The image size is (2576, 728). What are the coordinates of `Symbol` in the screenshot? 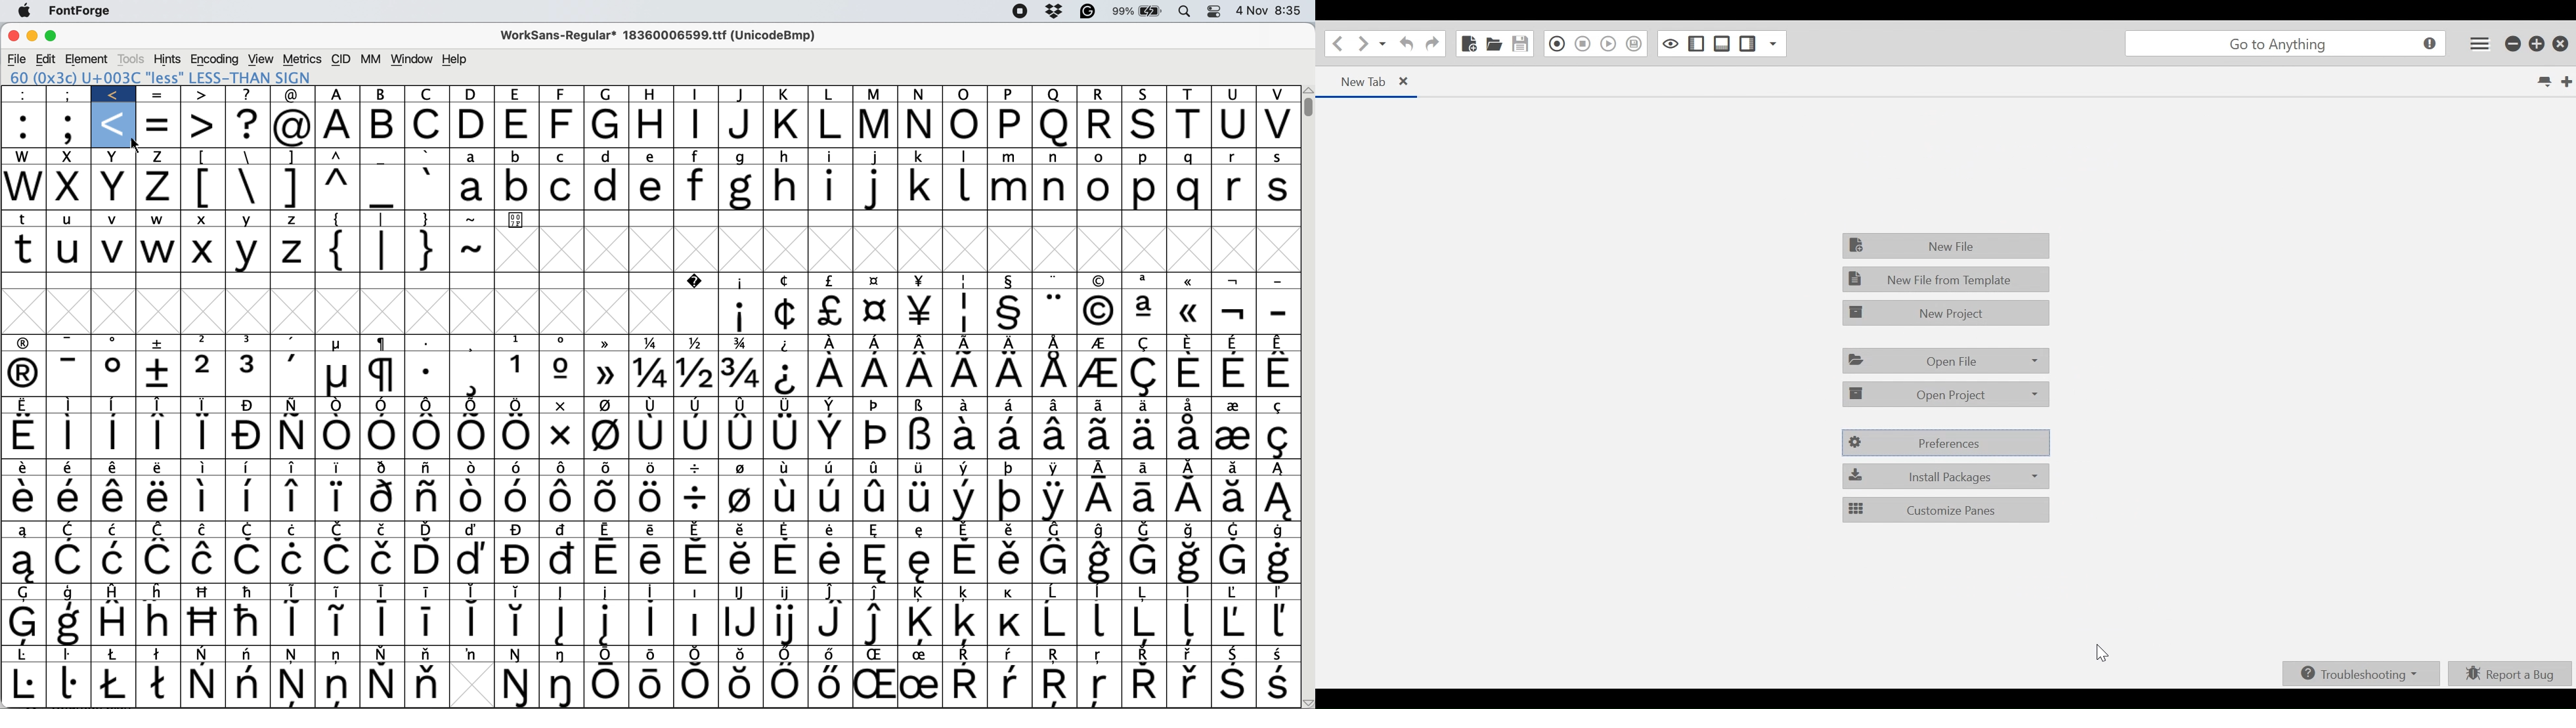 It's located at (967, 372).